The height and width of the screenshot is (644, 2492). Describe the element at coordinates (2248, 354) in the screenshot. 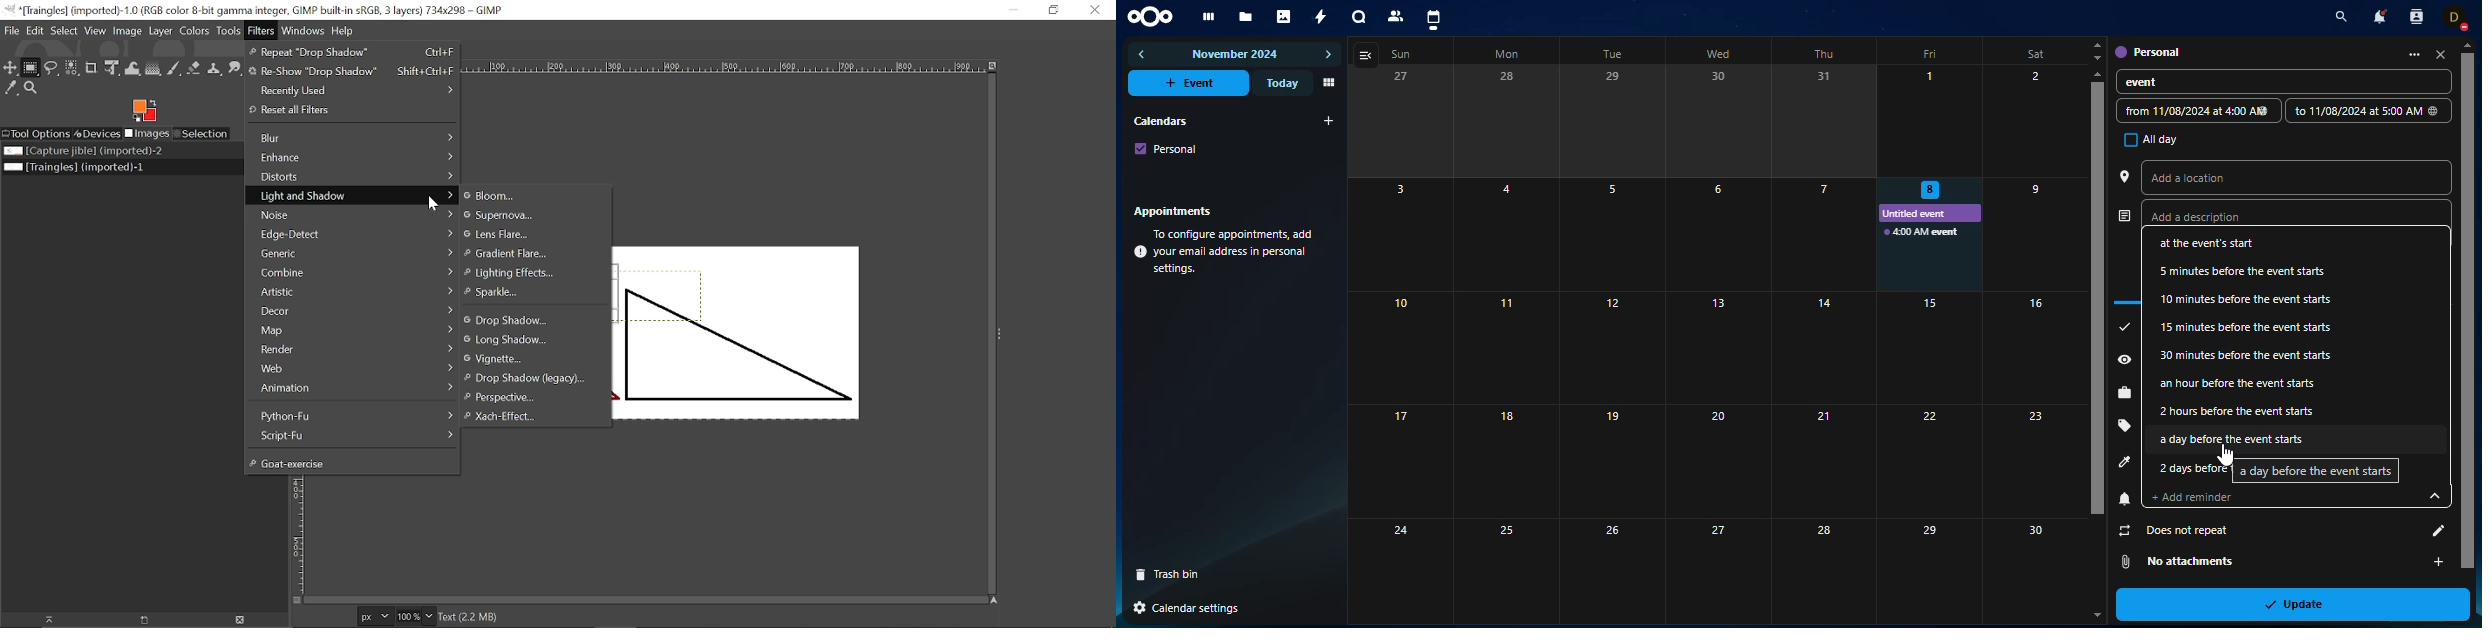

I see `30 min` at that location.